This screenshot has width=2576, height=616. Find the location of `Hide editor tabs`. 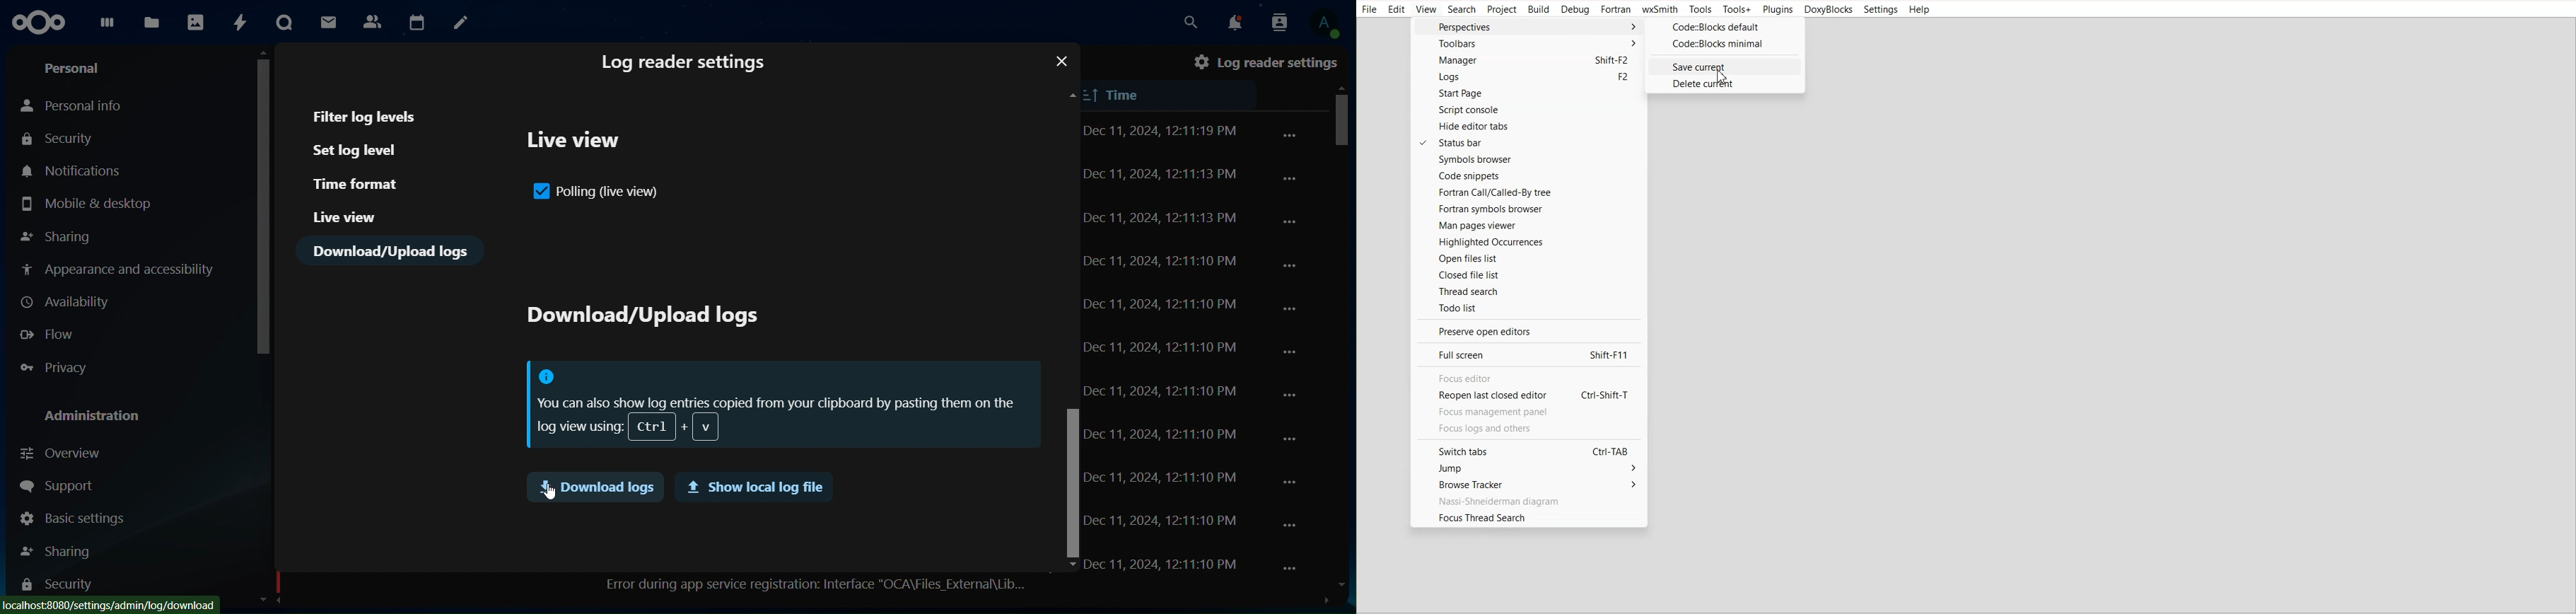

Hide editor tabs is located at coordinates (1528, 126).